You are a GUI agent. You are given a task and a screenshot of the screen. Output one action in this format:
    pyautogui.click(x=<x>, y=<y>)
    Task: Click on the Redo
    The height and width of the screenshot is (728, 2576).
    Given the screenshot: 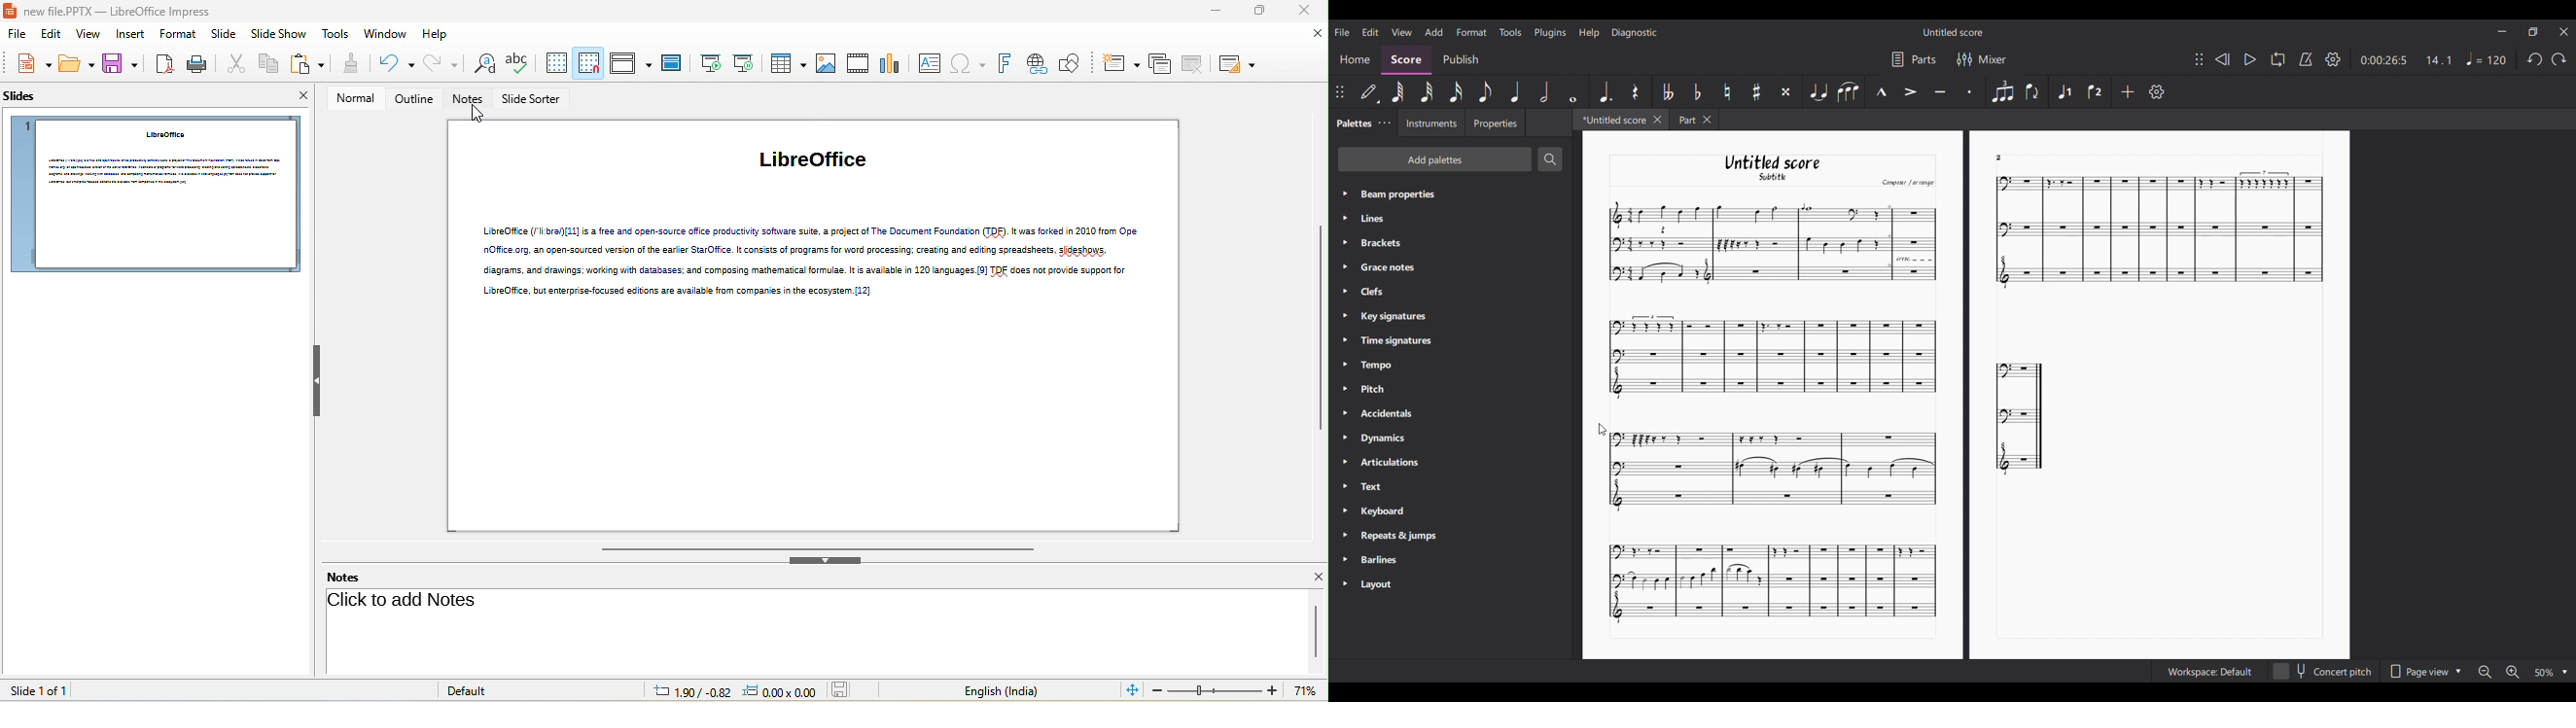 What is the action you would take?
    pyautogui.click(x=2560, y=59)
    